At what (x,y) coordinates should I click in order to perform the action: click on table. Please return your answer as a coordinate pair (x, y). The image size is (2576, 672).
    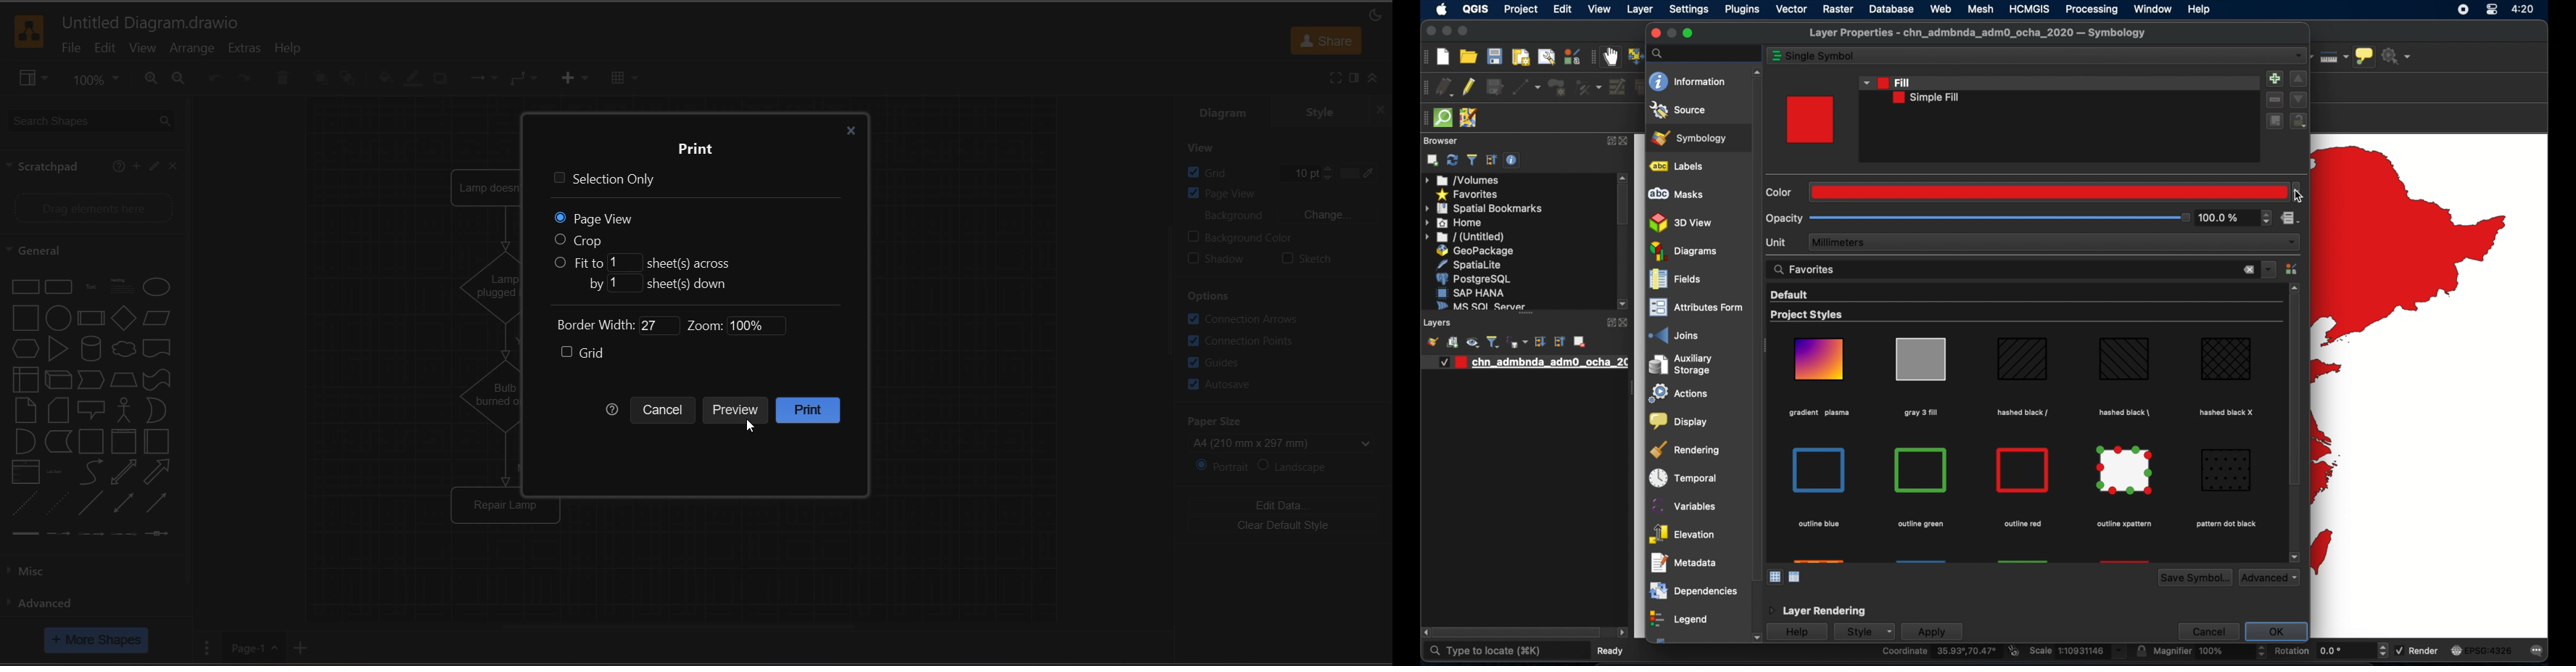
    Looking at the image, I should click on (622, 78).